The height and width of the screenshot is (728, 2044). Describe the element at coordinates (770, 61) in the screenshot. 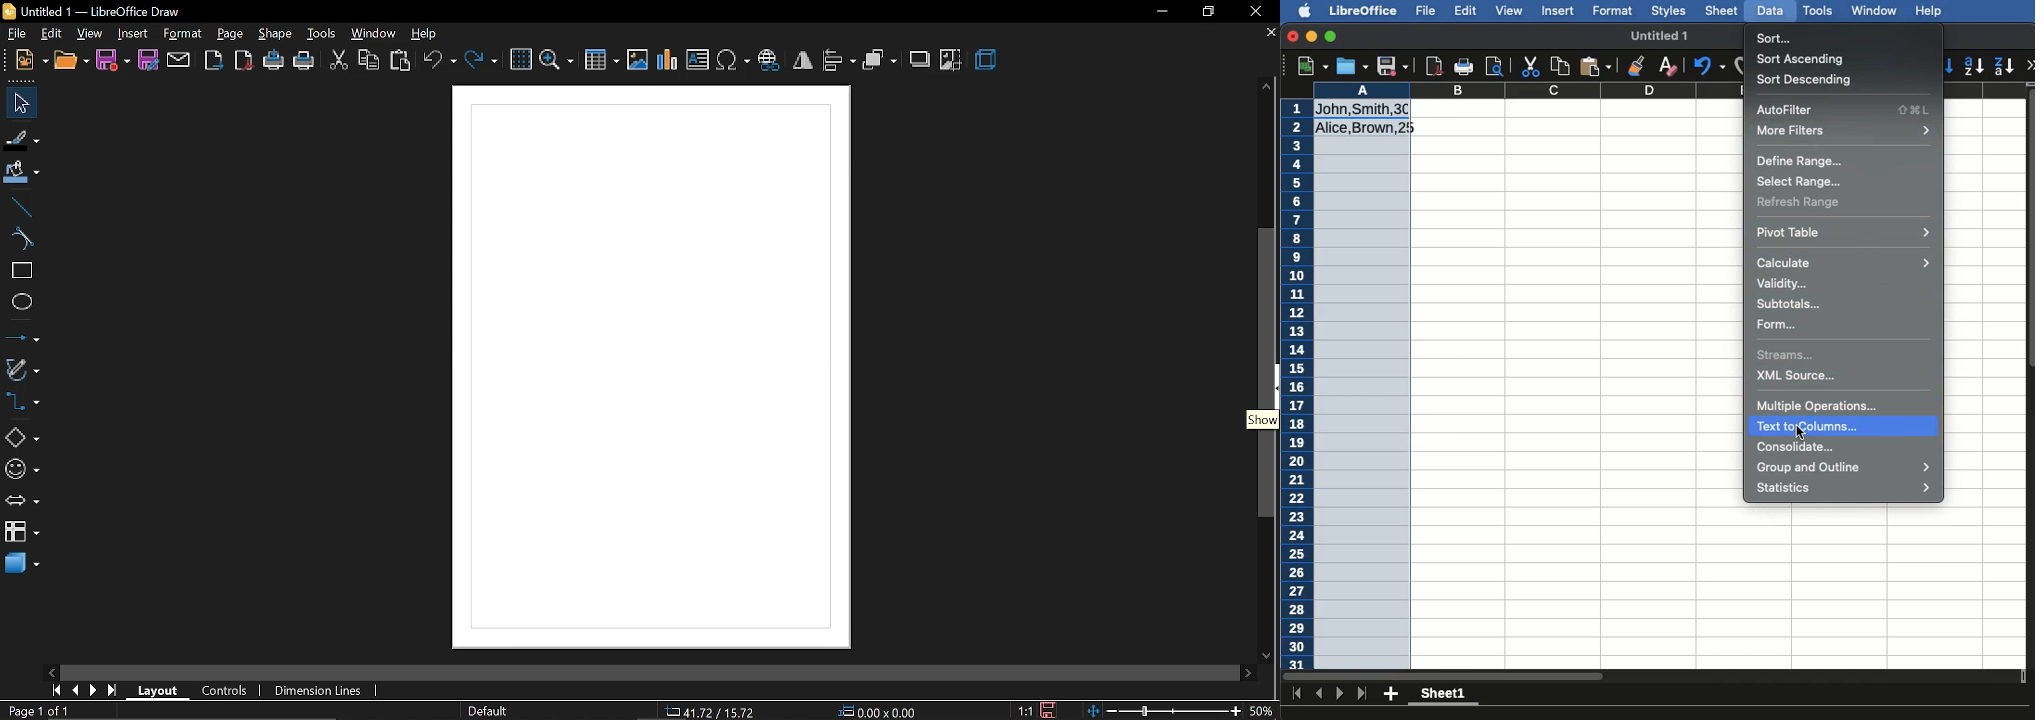

I see `insert hyperlink` at that location.